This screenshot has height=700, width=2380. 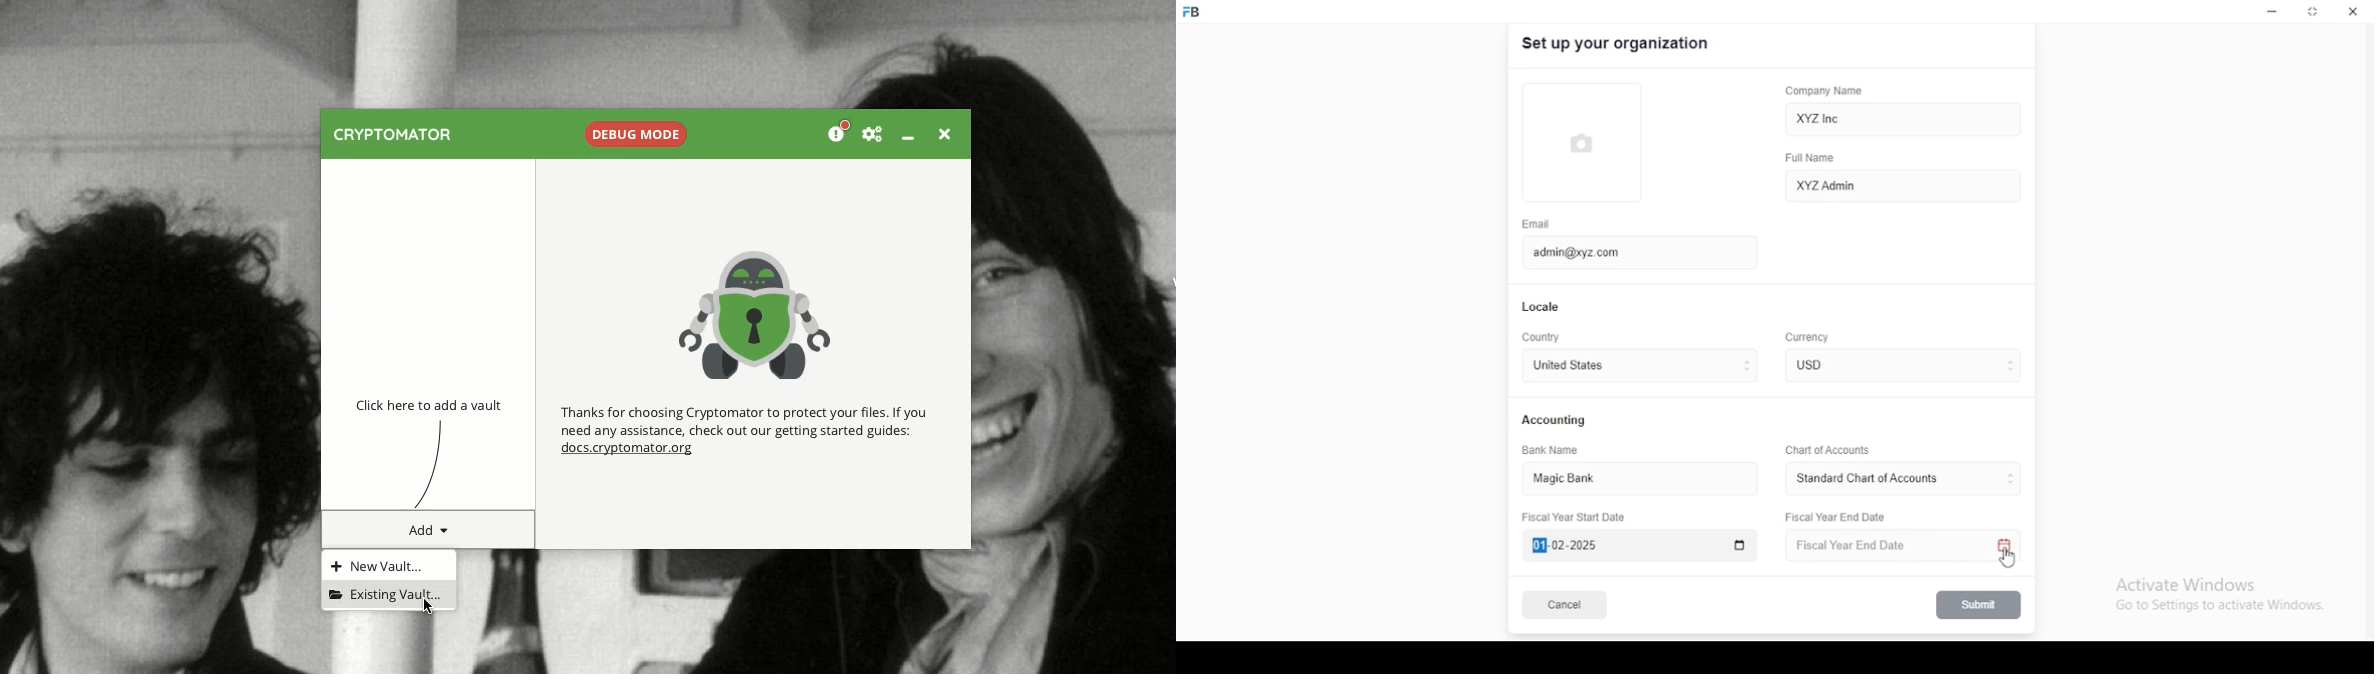 I want to click on Fiscal Year End Date, so click(x=1837, y=517).